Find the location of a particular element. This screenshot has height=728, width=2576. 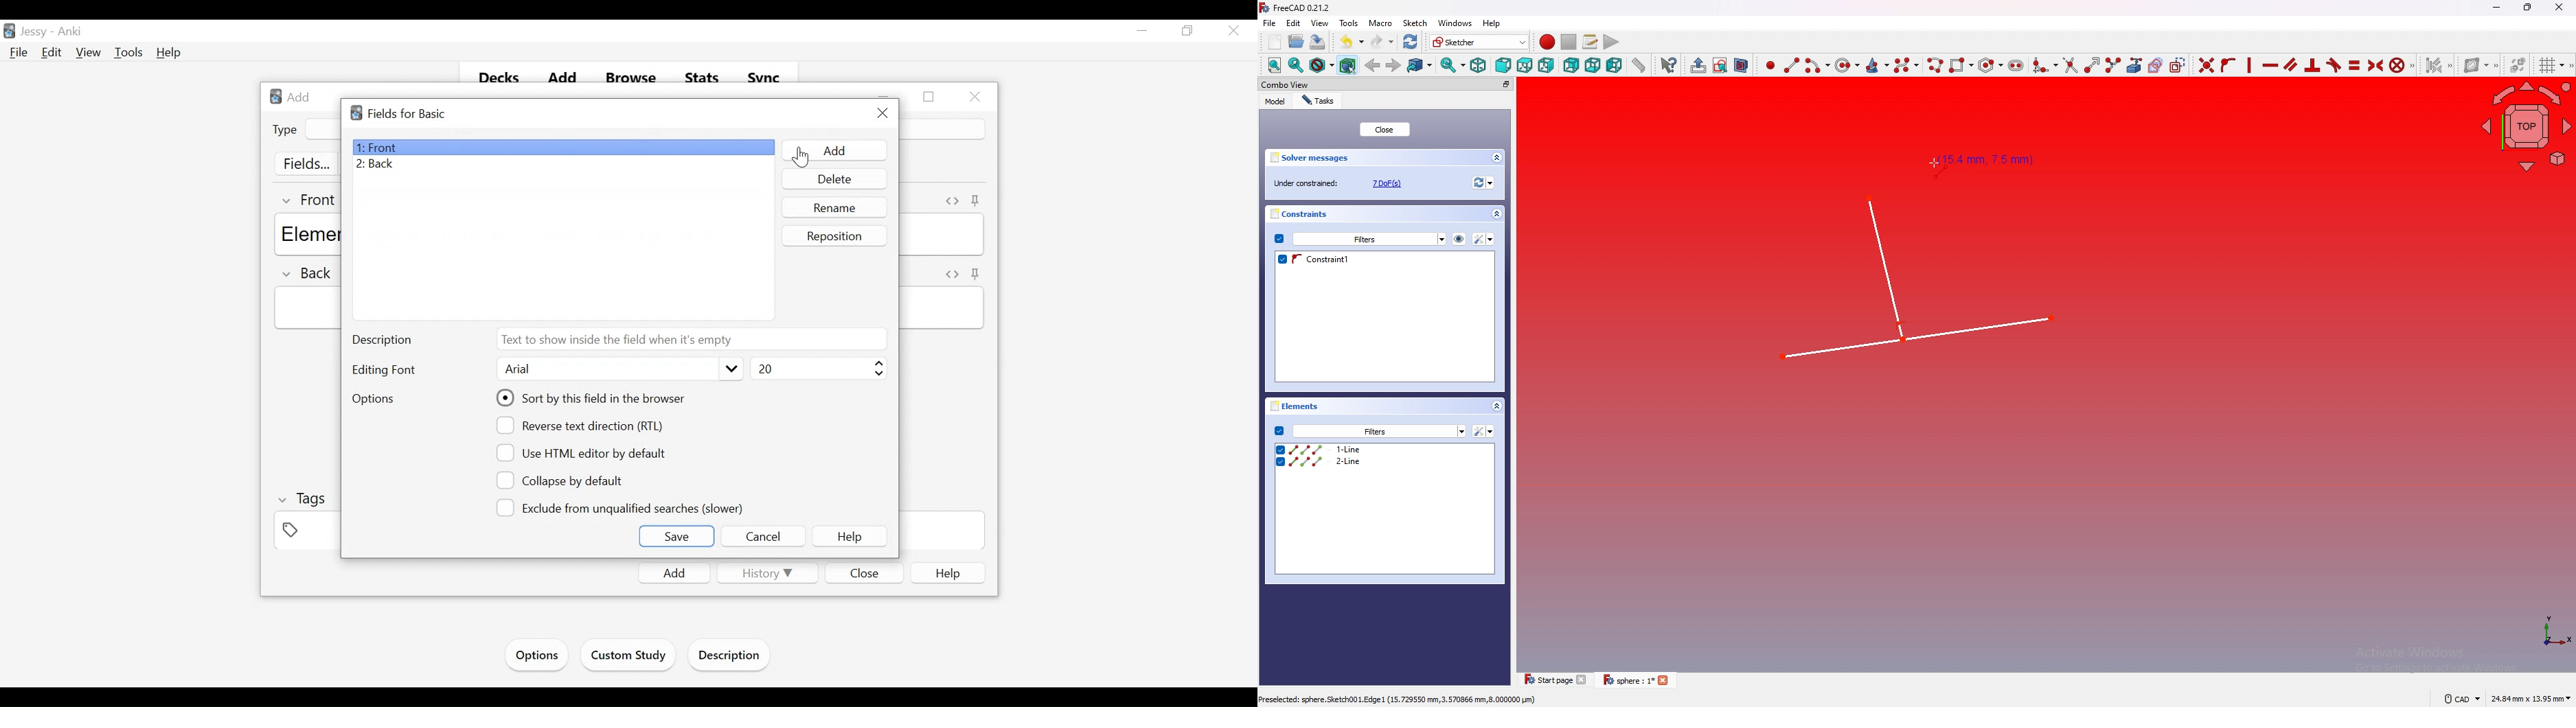

Settings is located at coordinates (1380, 432).